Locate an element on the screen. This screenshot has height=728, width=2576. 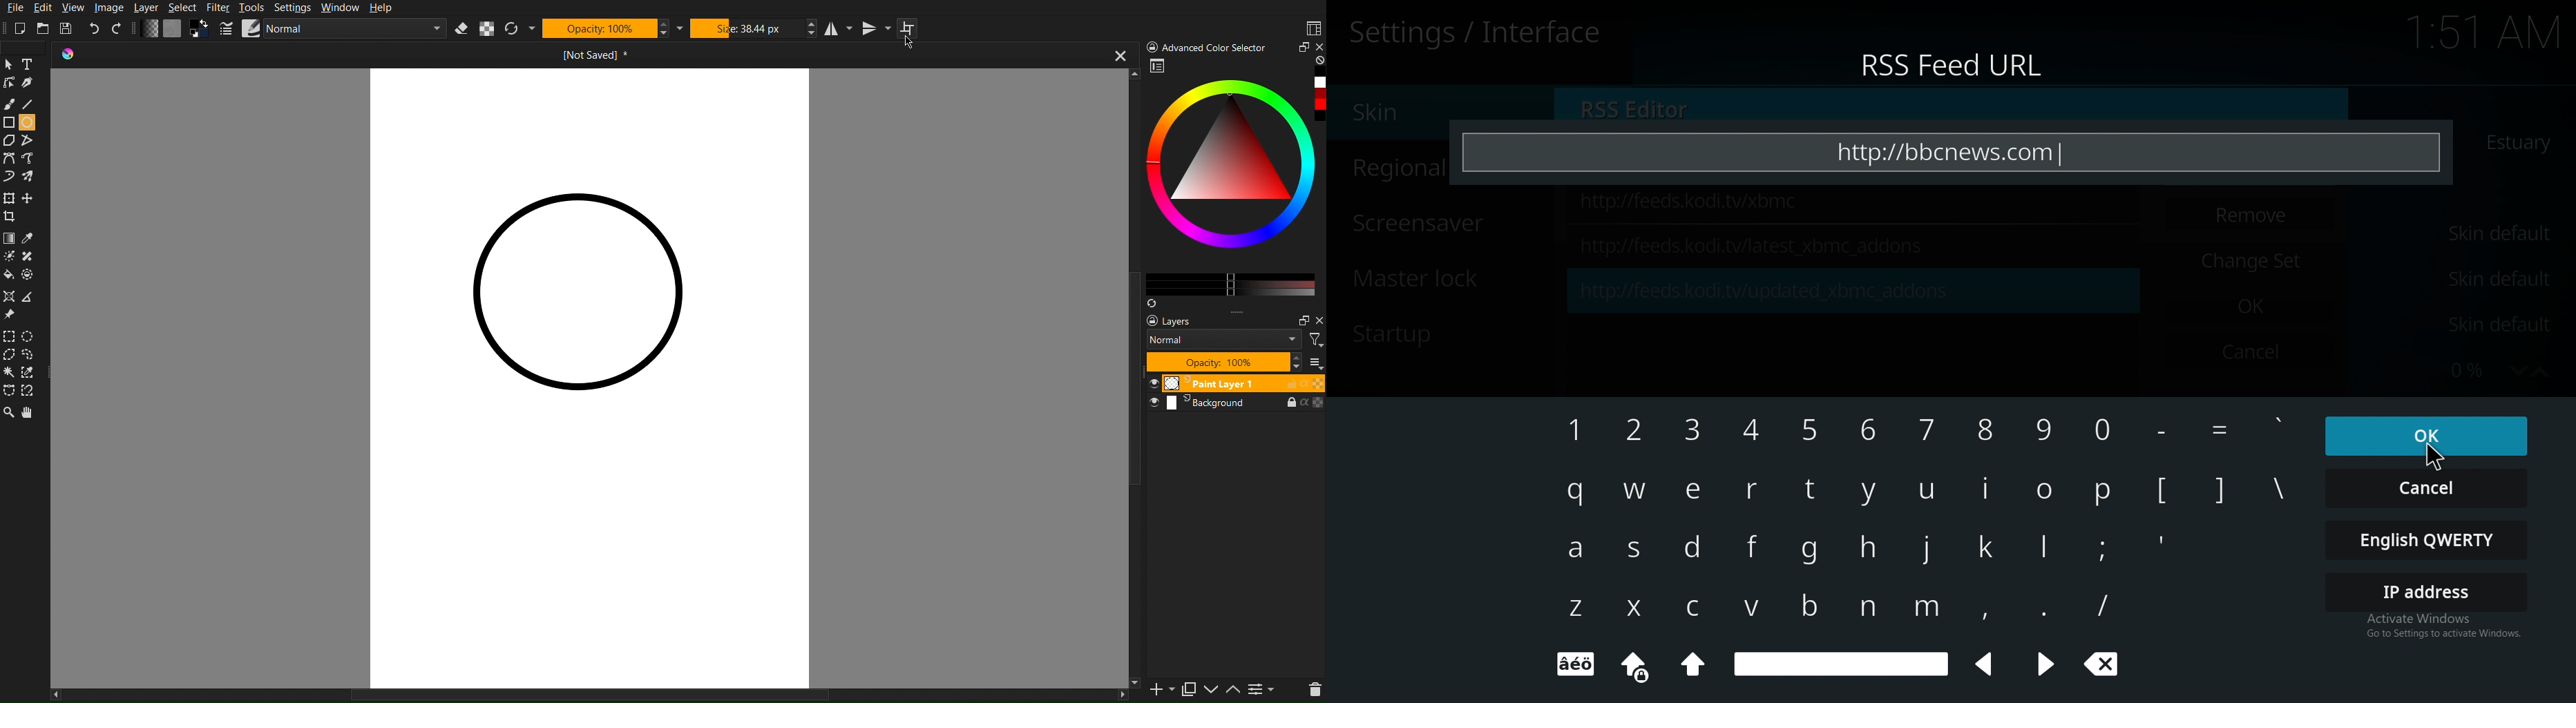
keyboard Input is located at coordinates (1928, 488).